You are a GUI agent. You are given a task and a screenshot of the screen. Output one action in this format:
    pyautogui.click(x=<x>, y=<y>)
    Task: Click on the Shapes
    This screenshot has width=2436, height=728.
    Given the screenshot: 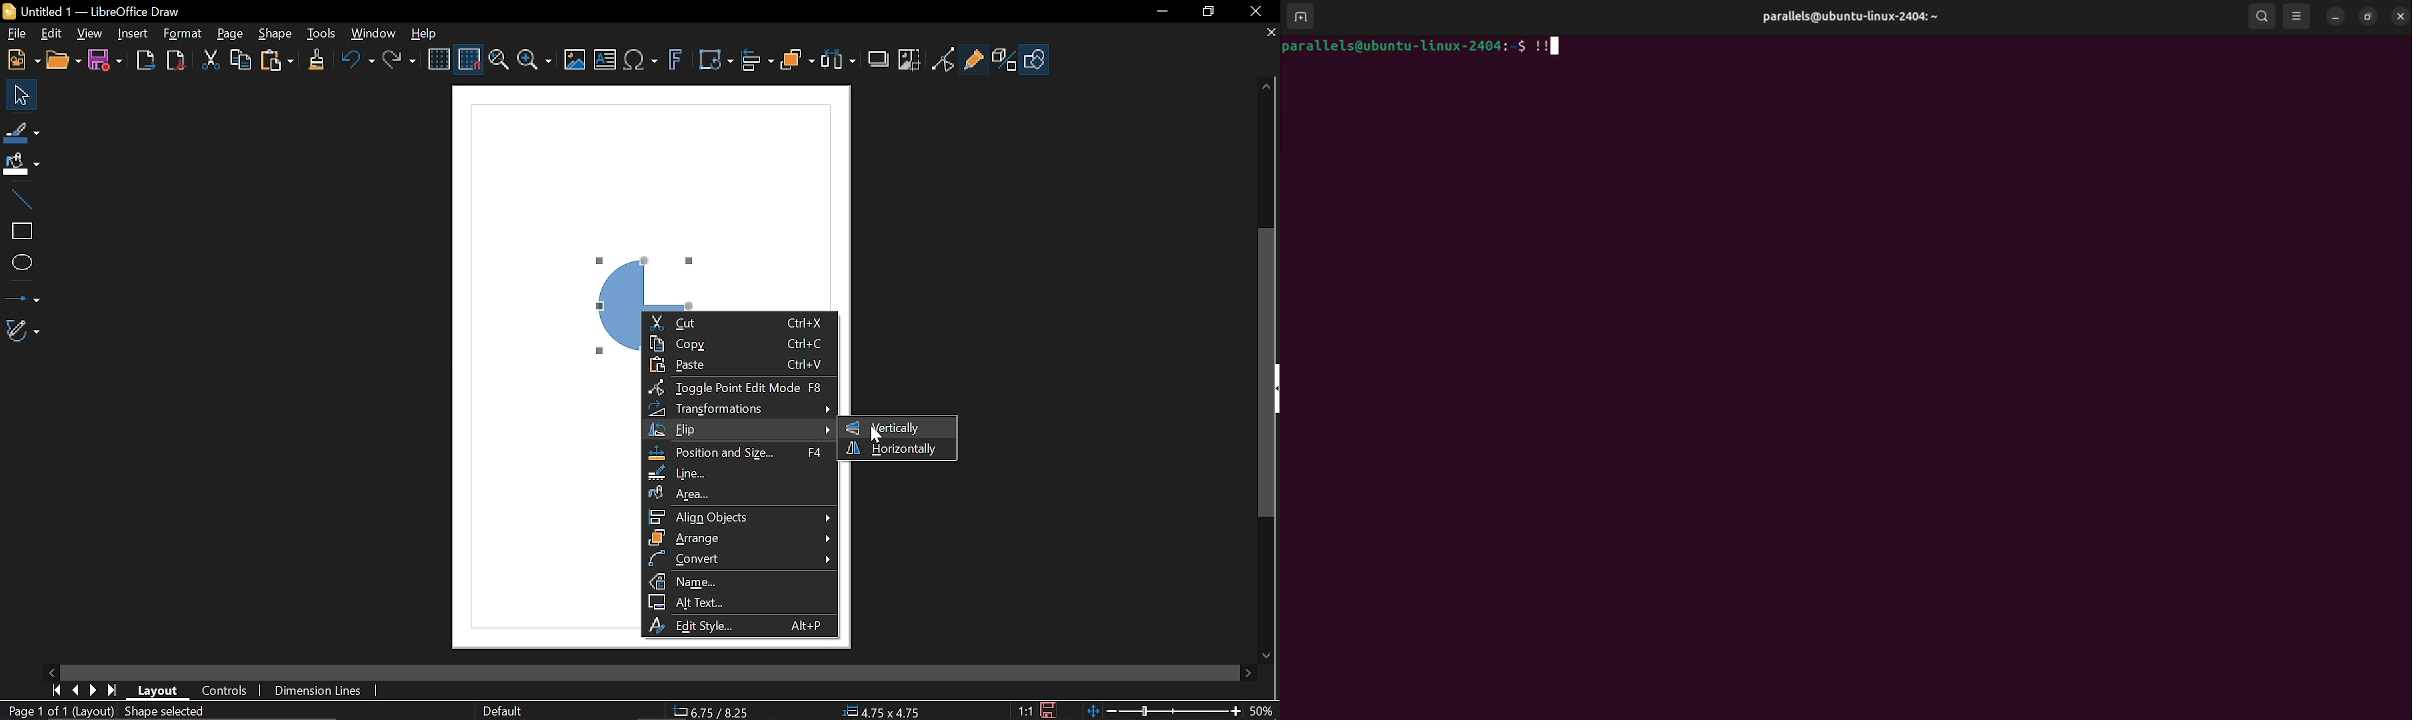 What is the action you would take?
    pyautogui.click(x=1036, y=60)
    